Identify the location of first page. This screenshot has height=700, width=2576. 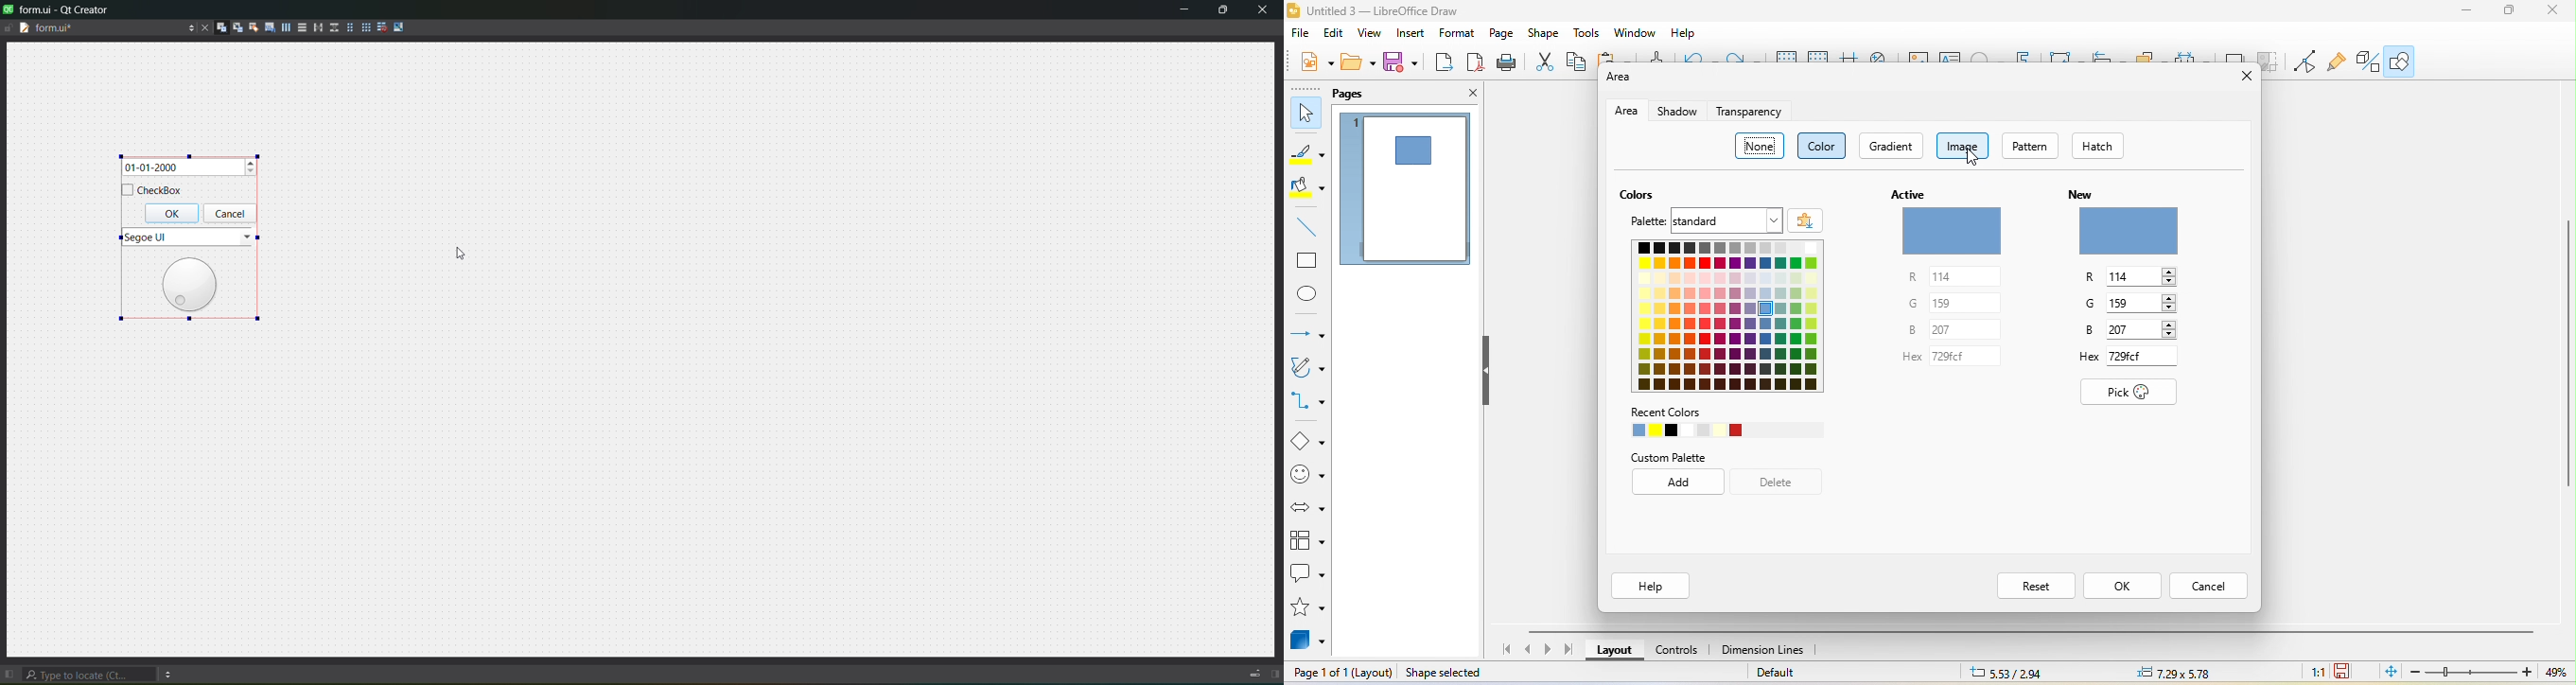
(1505, 648).